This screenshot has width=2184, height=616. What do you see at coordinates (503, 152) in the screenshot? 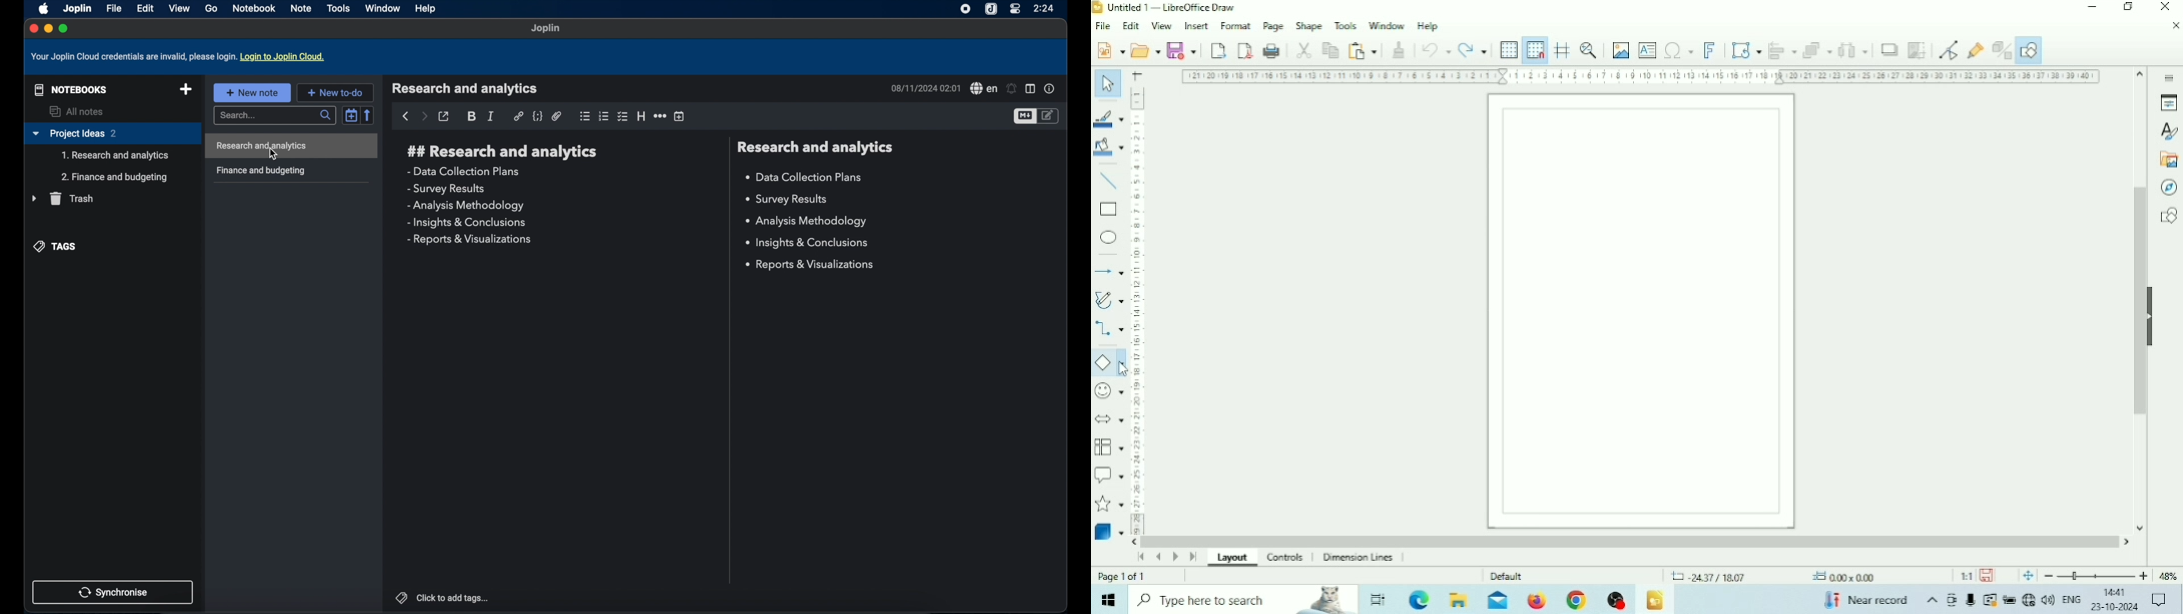
I see `research and analytics` at bounding box center [503, 152].